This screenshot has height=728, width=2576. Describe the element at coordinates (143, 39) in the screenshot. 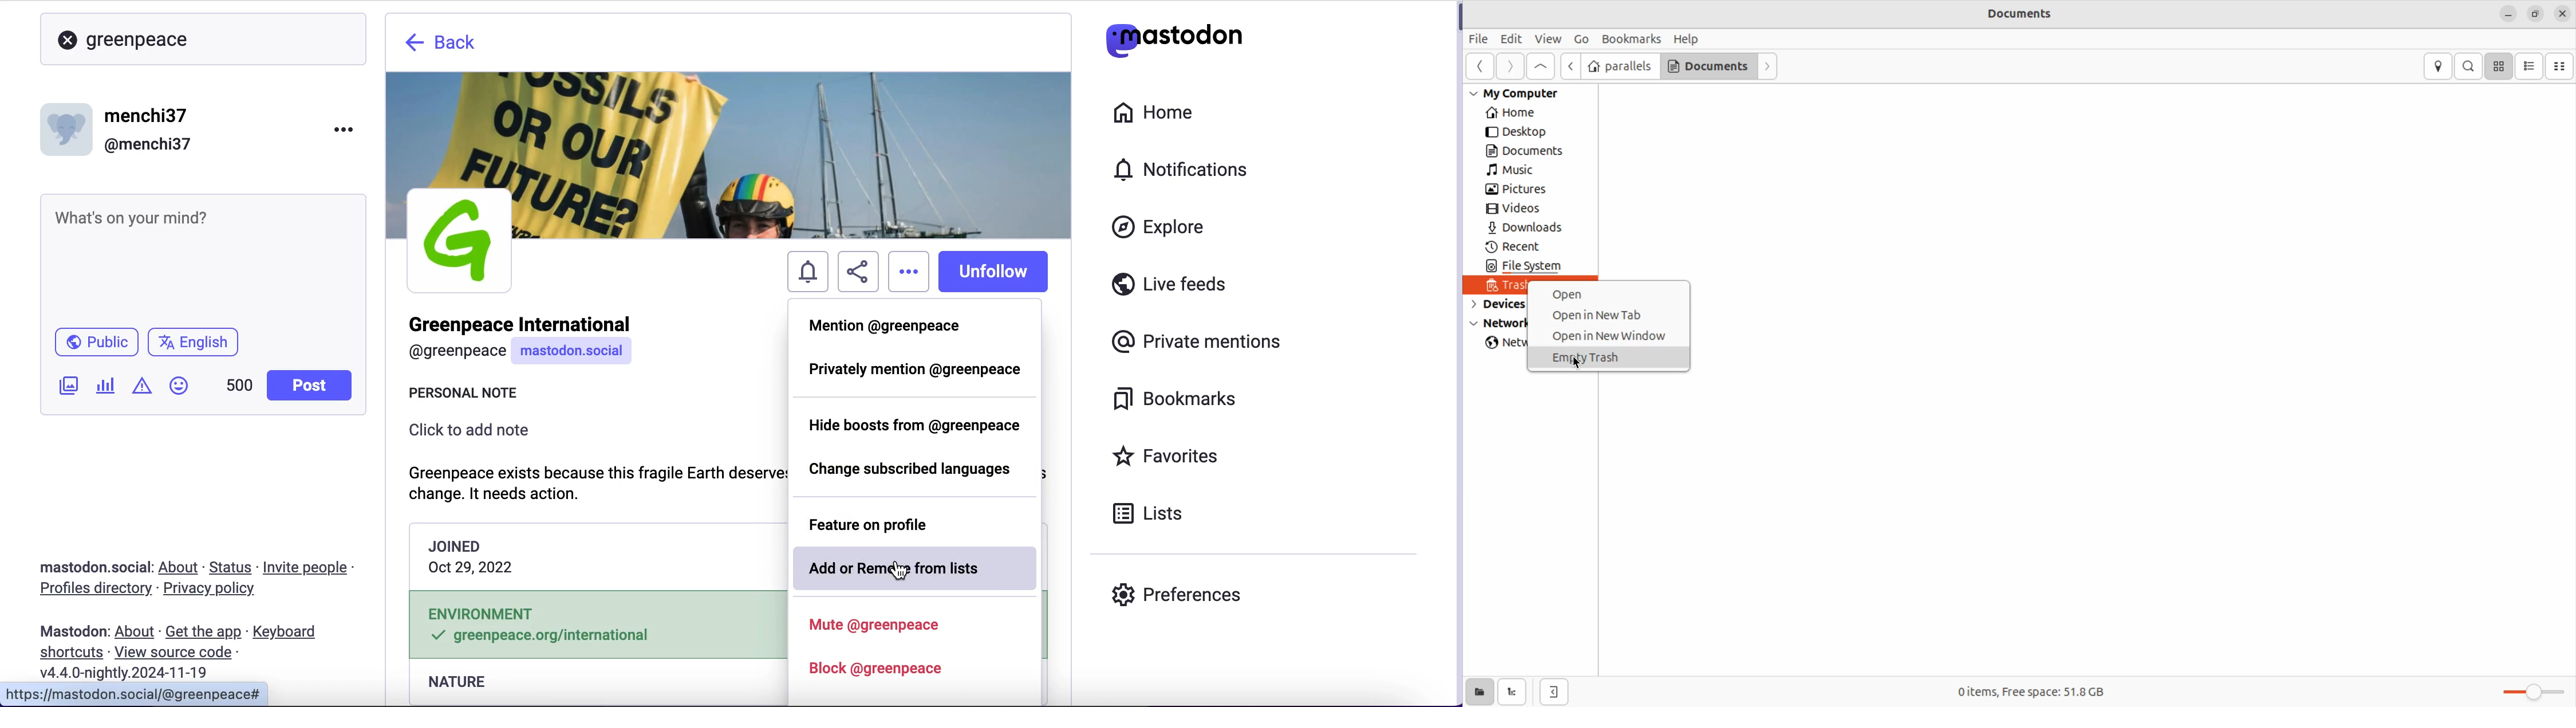

I see `greenpeace` at that location.